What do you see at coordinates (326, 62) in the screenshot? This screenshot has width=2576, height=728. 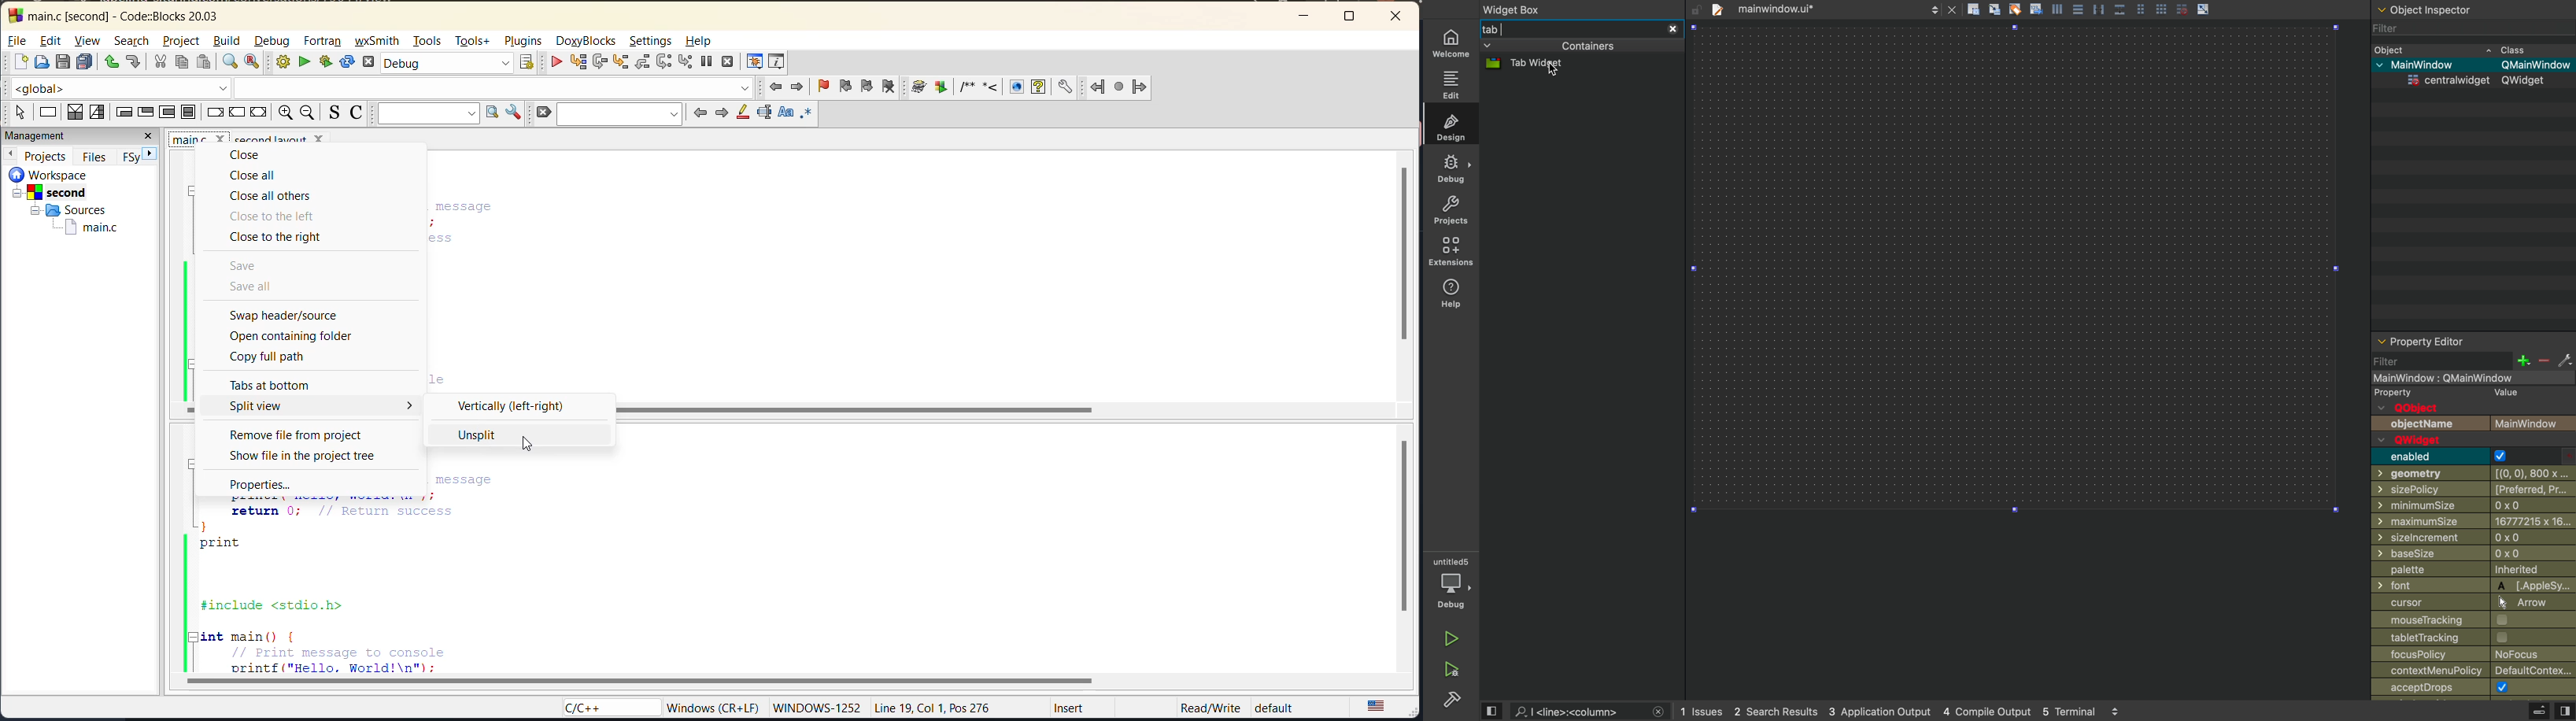 I see `build and run` at bounding box center [326, 62].